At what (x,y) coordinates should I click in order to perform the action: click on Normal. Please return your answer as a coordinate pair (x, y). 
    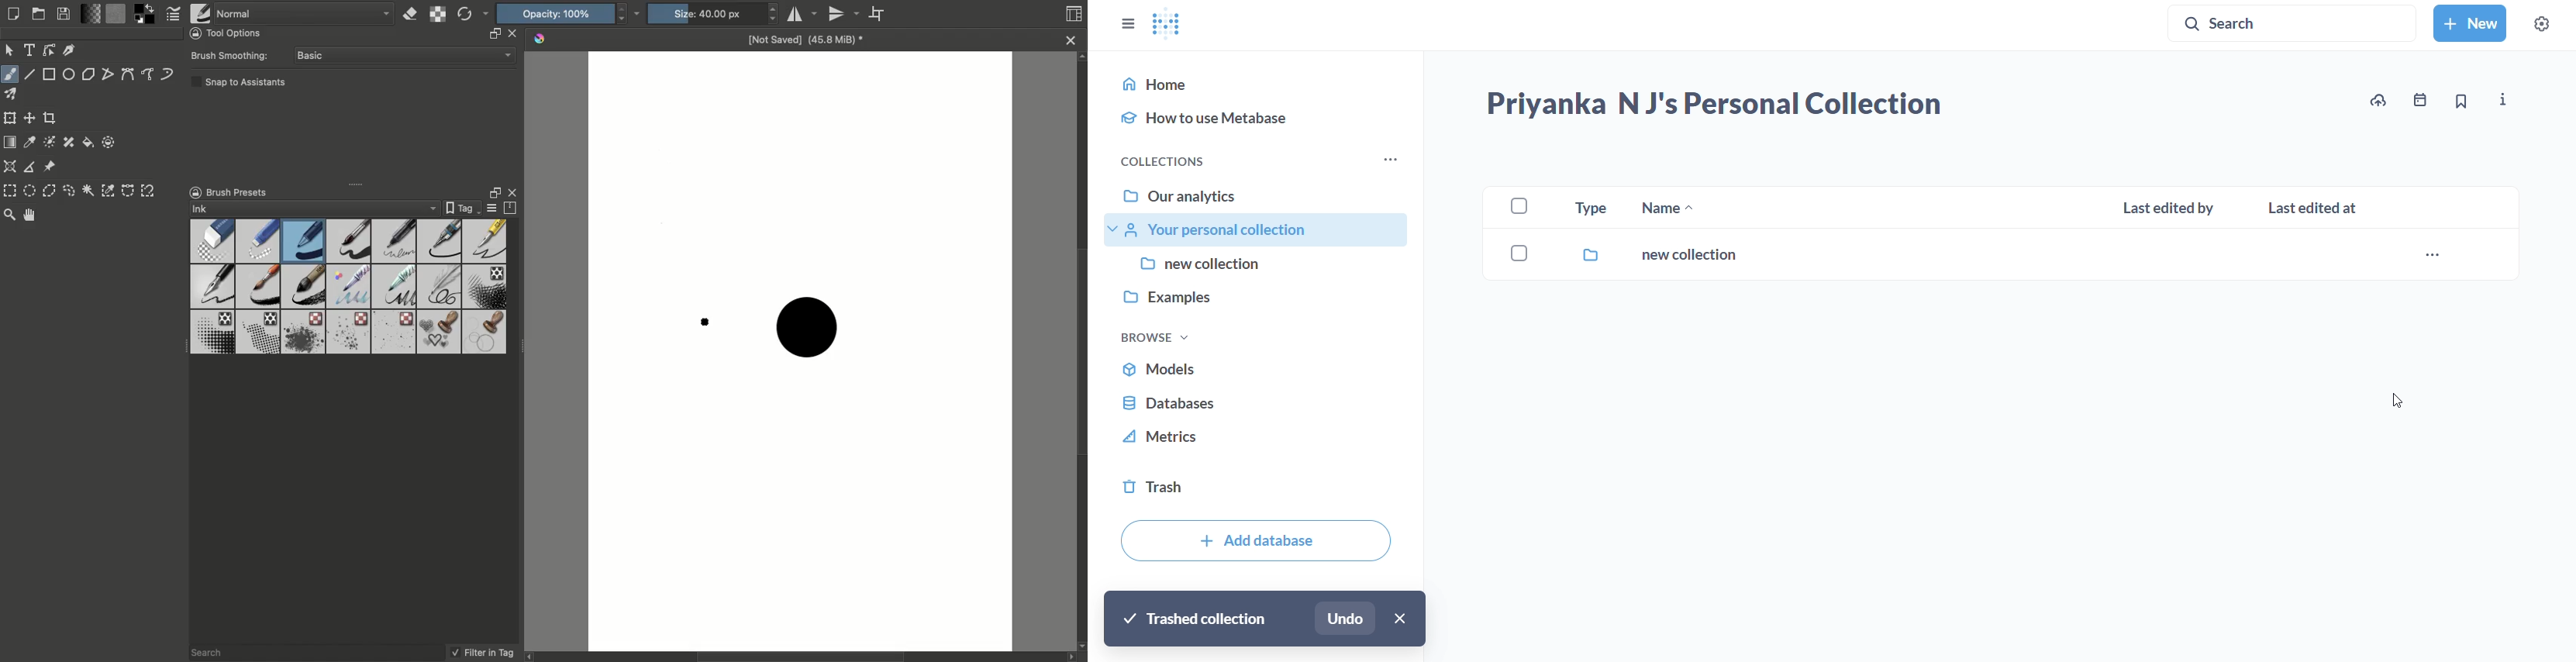
    Looking at the image, I should click on (305, 12).